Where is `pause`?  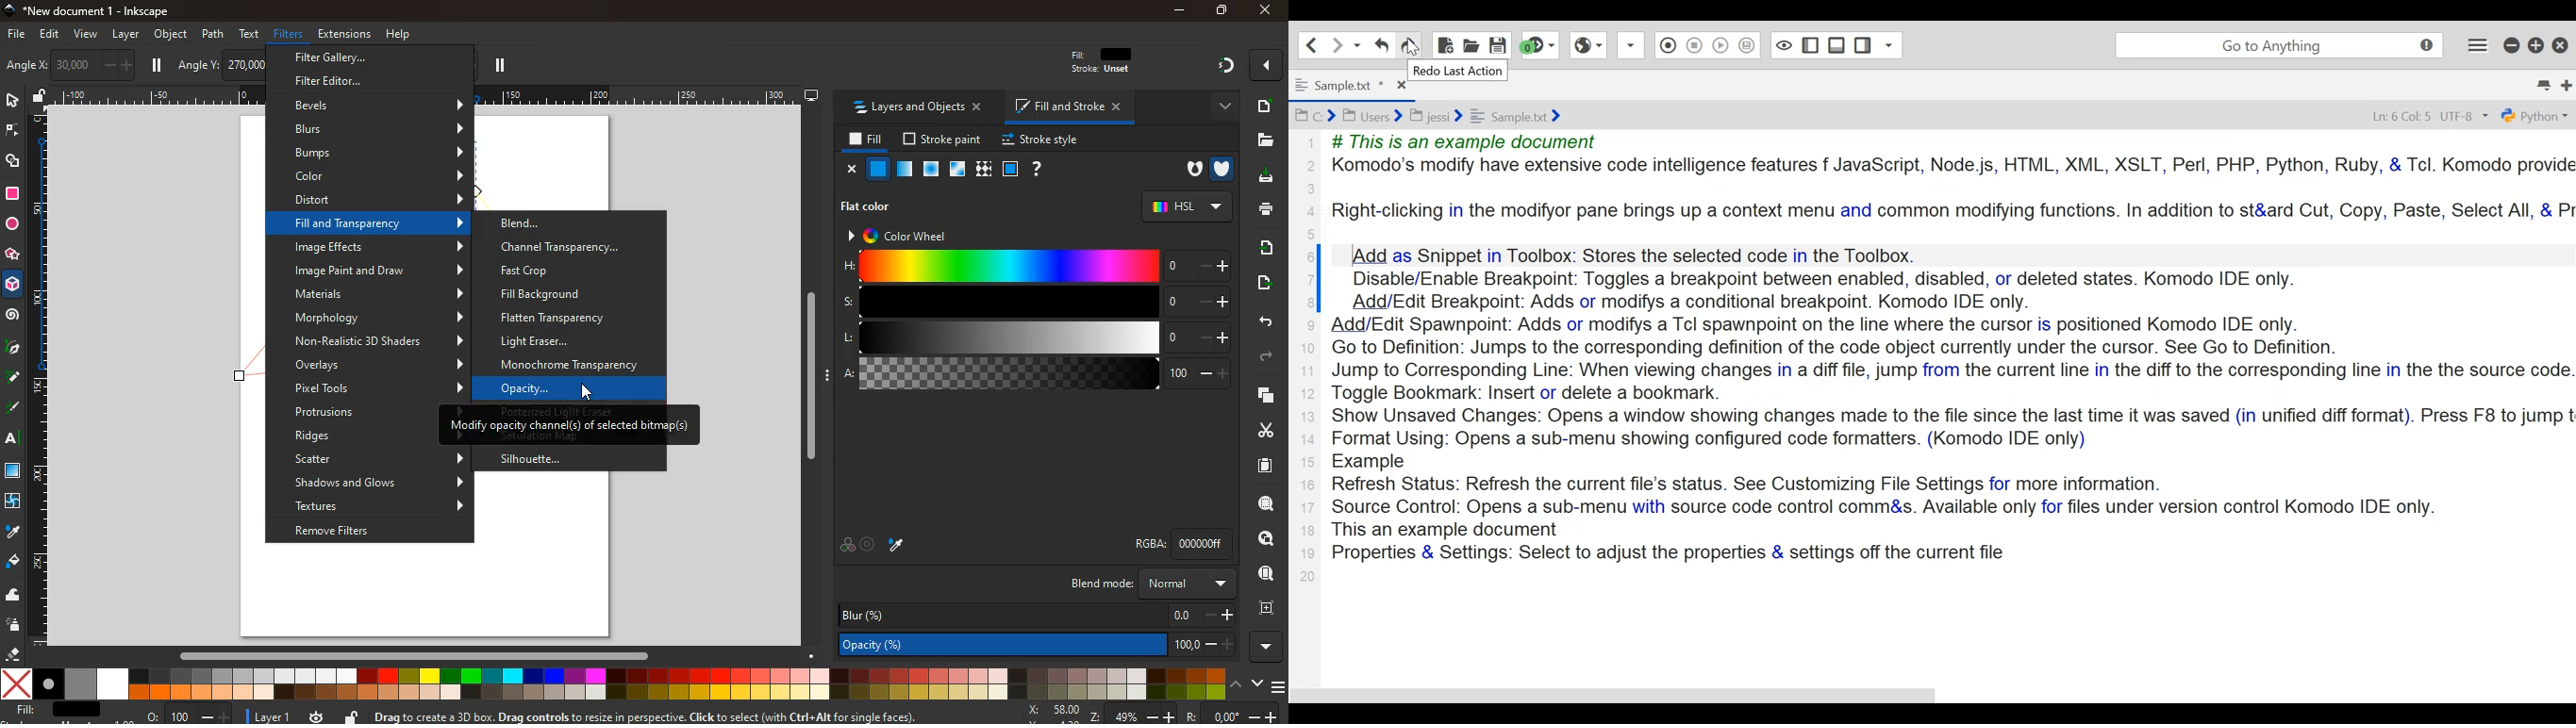
pause is located at coordinates (499, 66).